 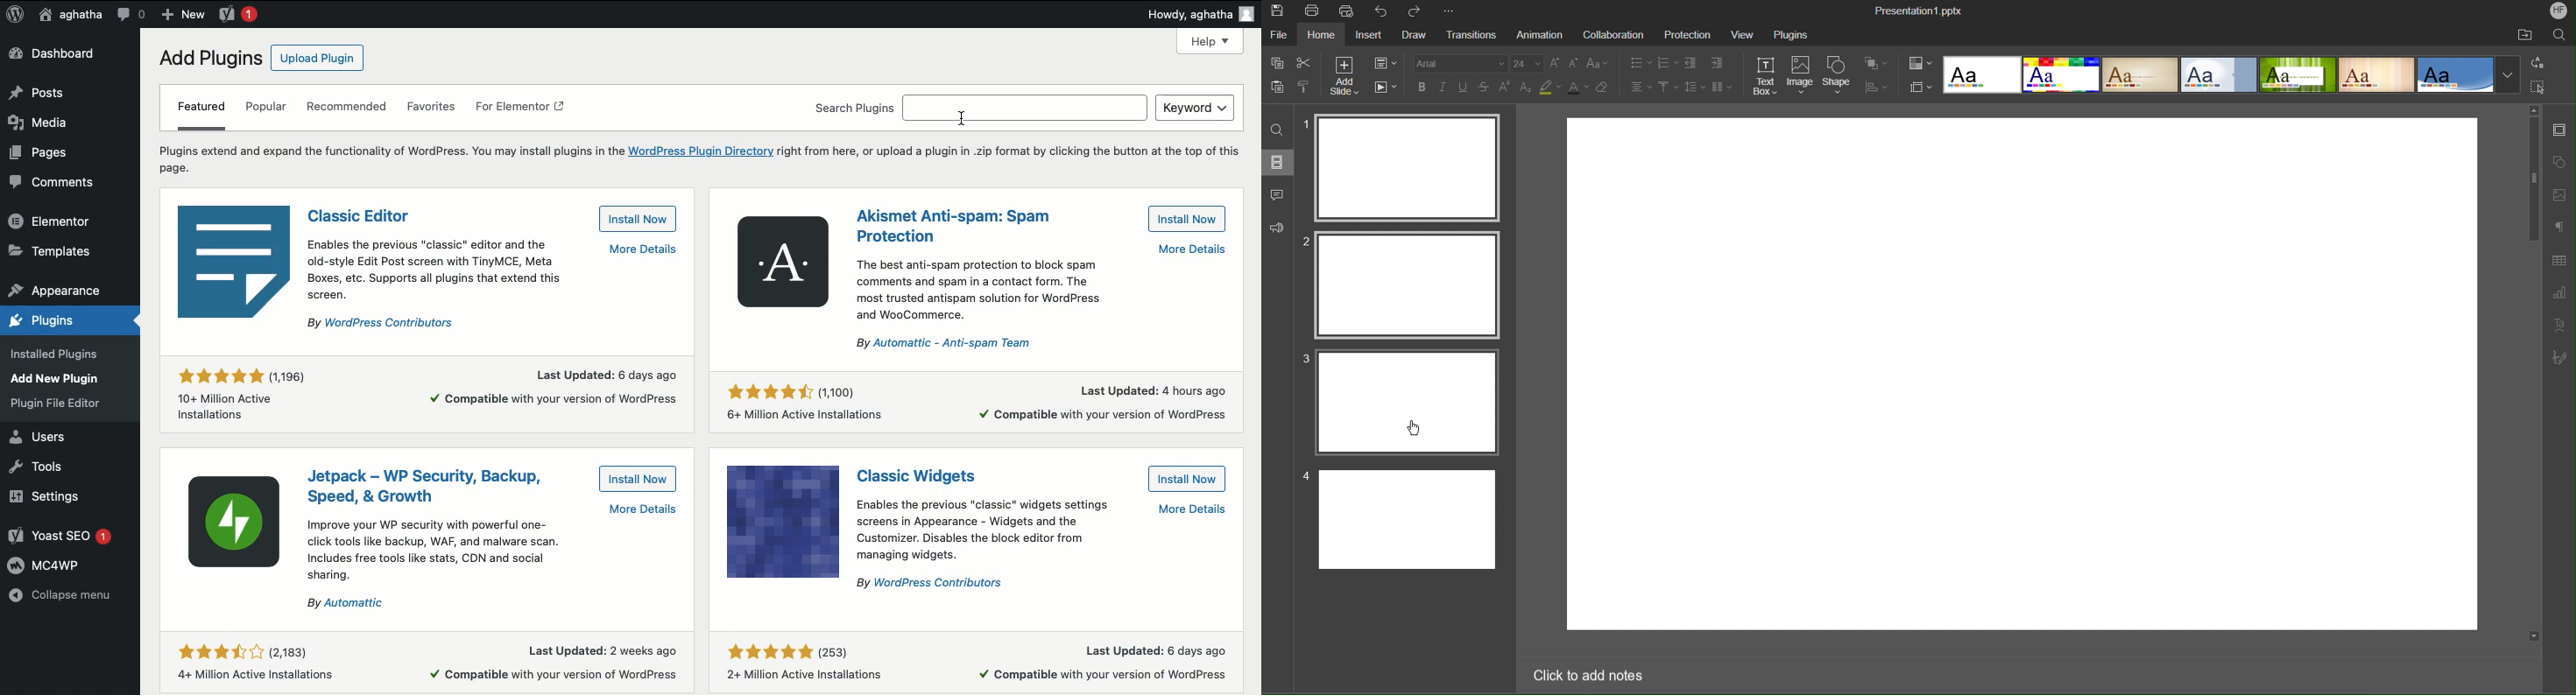 What do you see at coordinates (2235, 75) in the screenshot?
I see `Templates` at bounding box center [2235, 75].